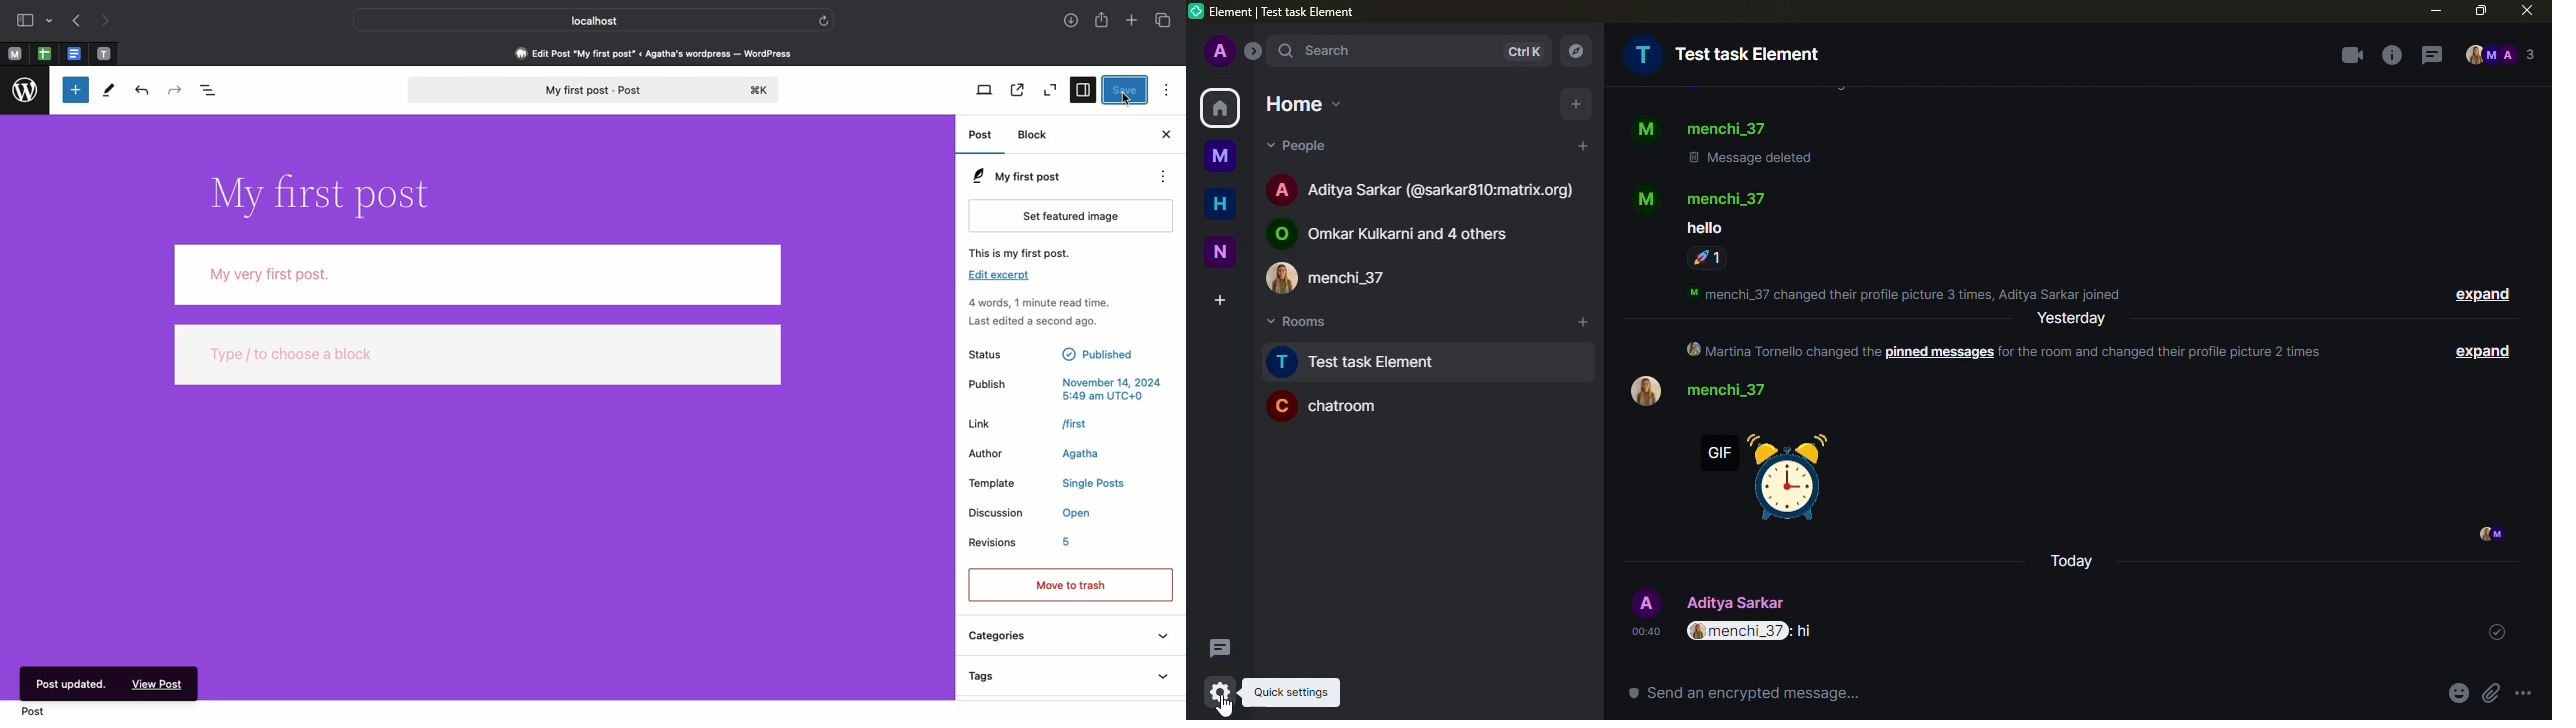 The width and height of the screenshot is (2576, 728). What do you see at coordinates (110, 90) in the screenshot?
I see `Tools` at bounding box center [110, 90].